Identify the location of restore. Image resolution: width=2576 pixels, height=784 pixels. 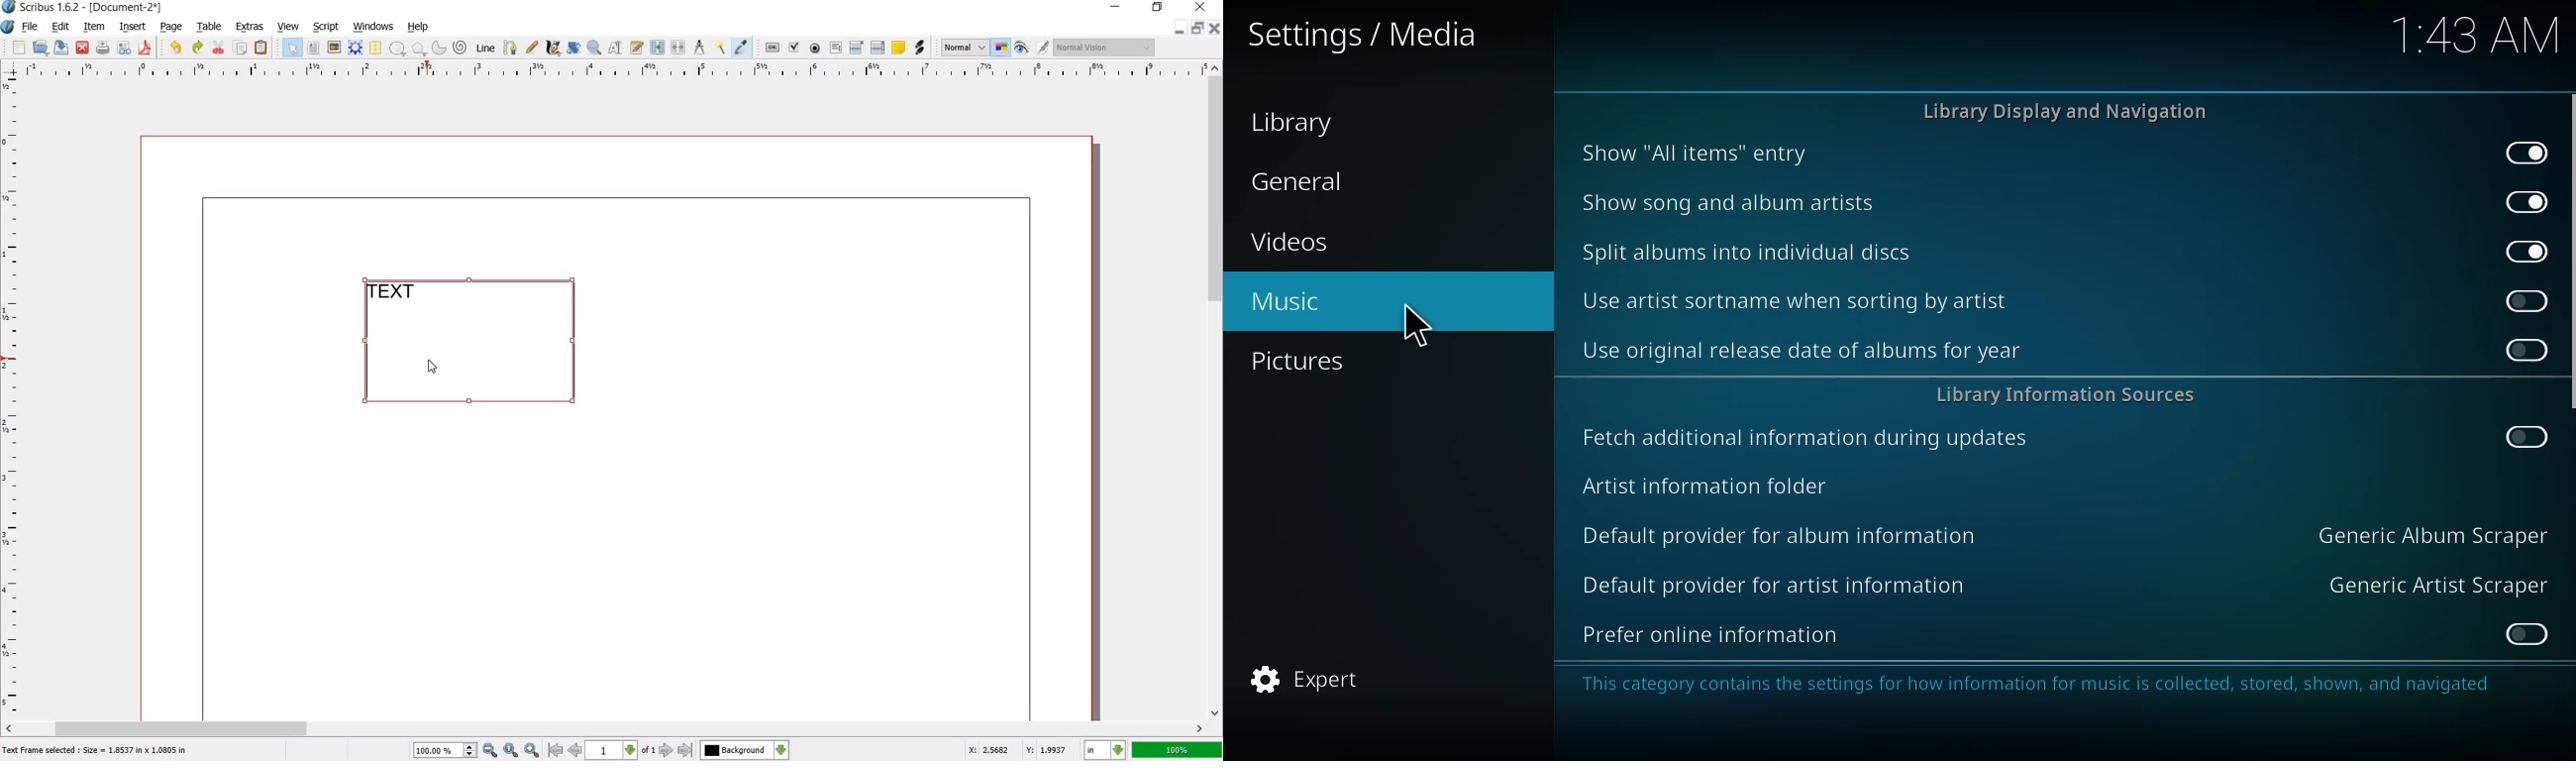
(1198, 29).